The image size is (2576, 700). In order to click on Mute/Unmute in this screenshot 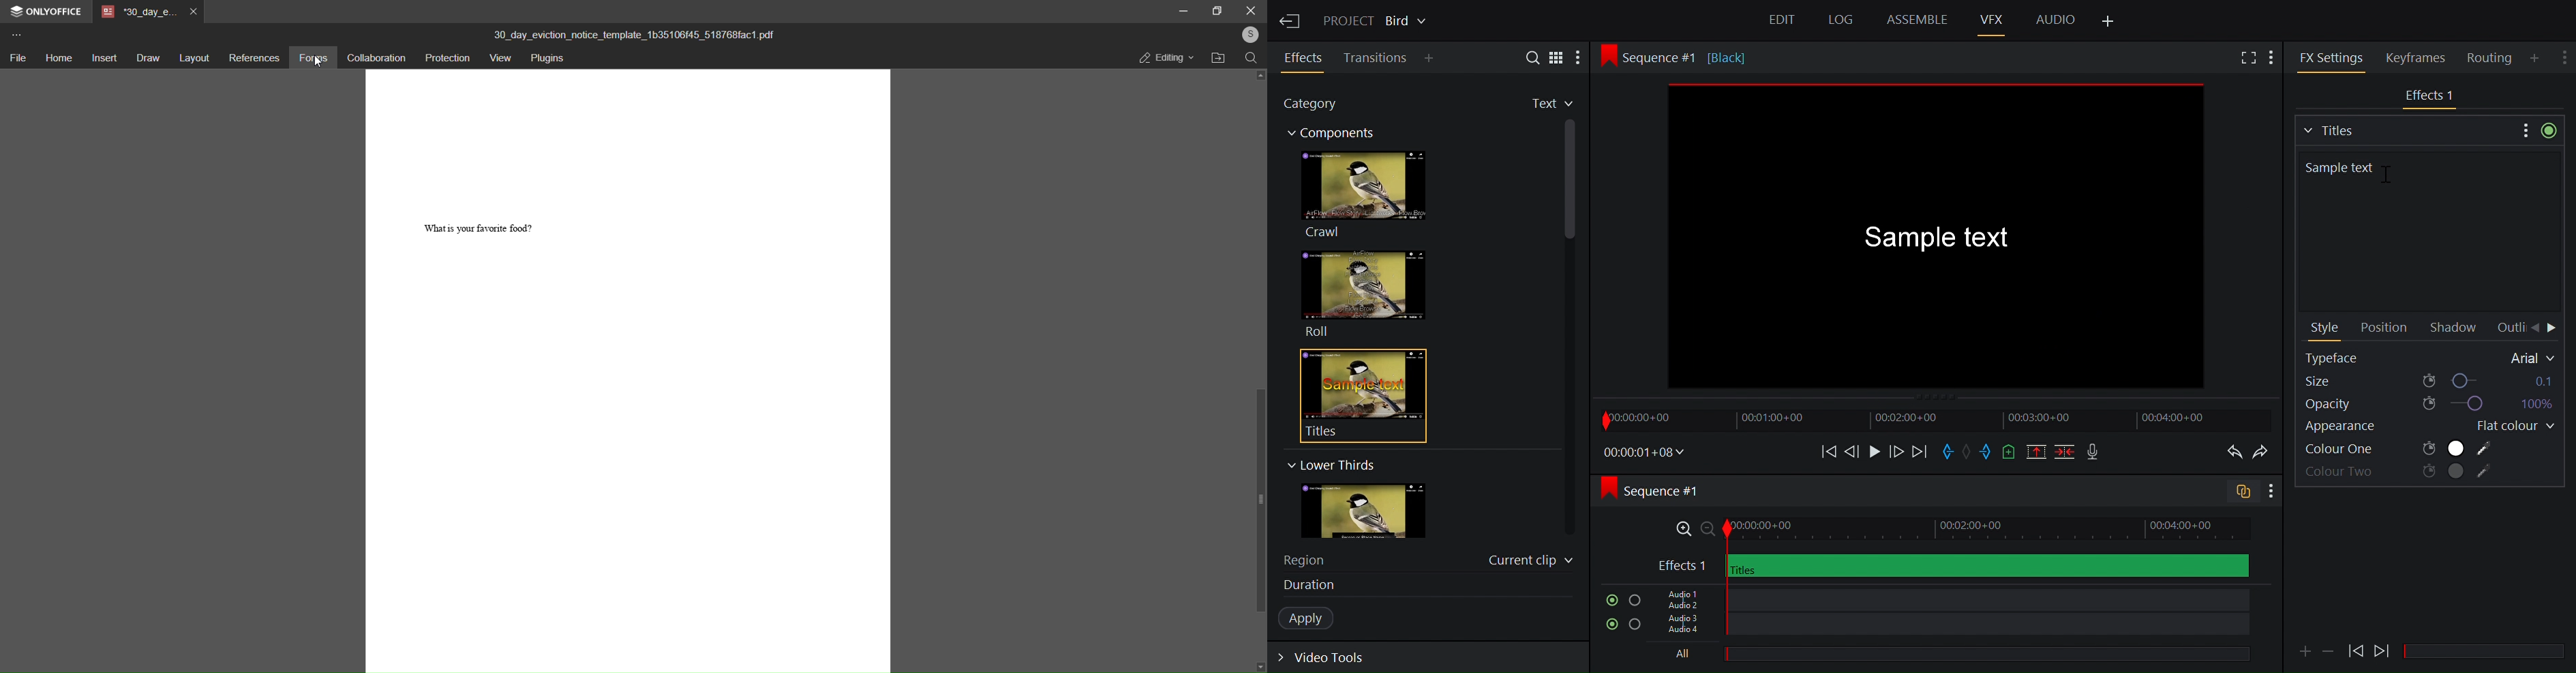, I will do `click(1609, 625)`.